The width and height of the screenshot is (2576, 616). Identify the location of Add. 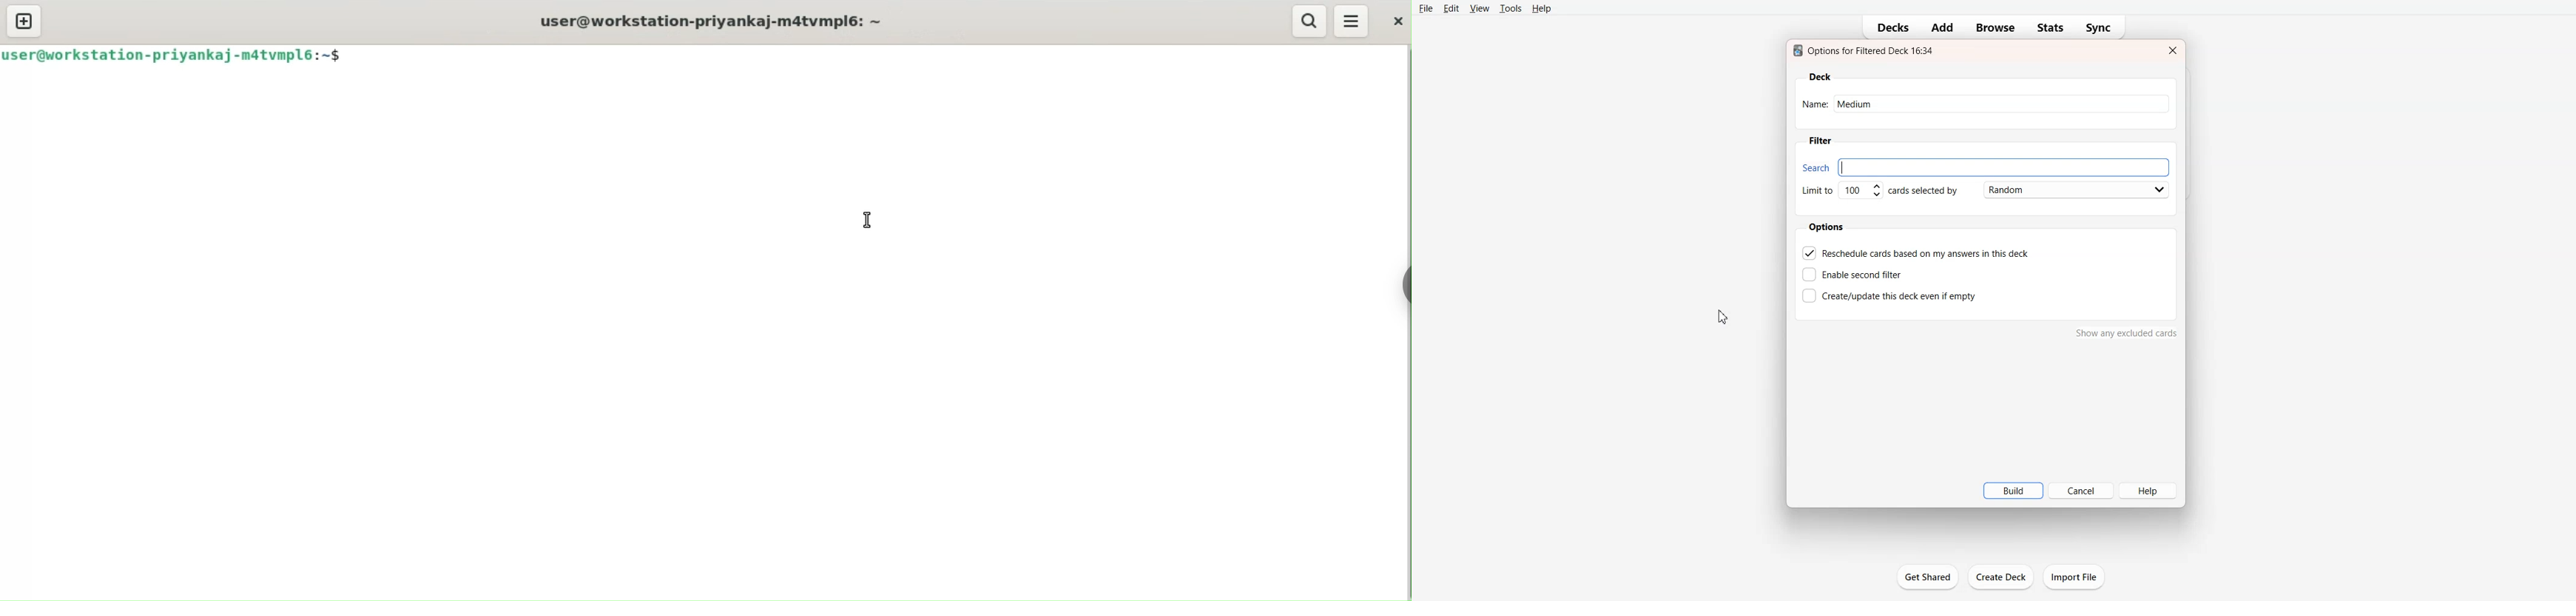
(1941, 27).